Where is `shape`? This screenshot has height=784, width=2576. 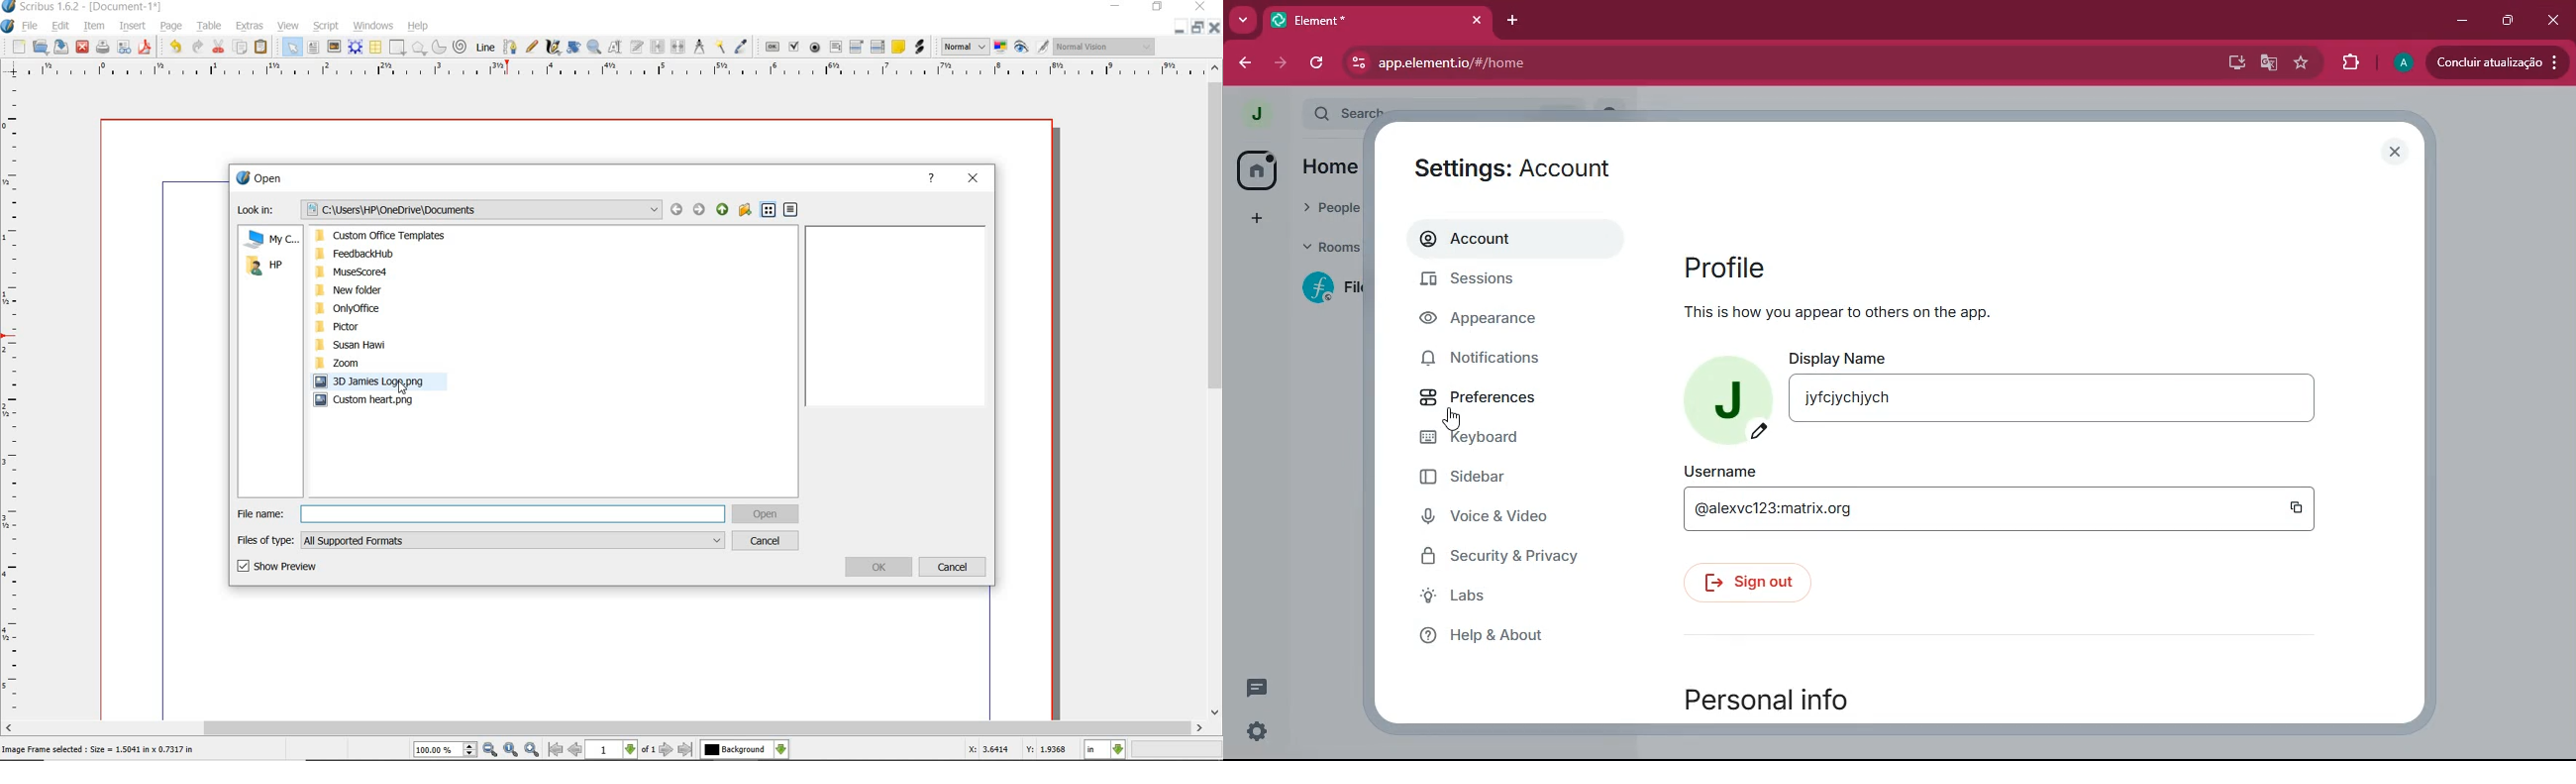
shape is located at coordinates (396, 48).